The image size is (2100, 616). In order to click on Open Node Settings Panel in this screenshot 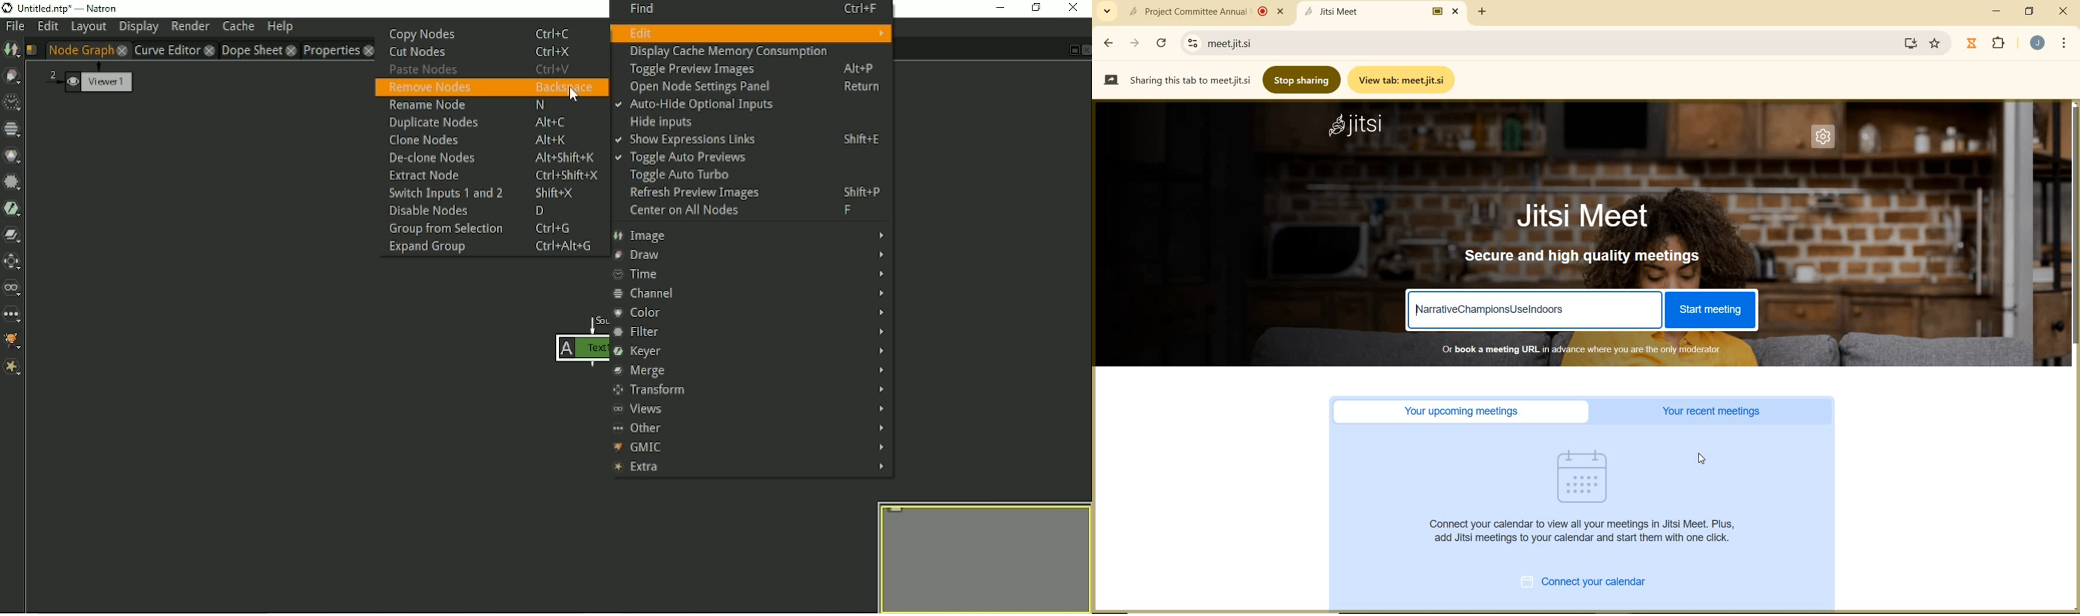, I will do `click(753, 88)`.